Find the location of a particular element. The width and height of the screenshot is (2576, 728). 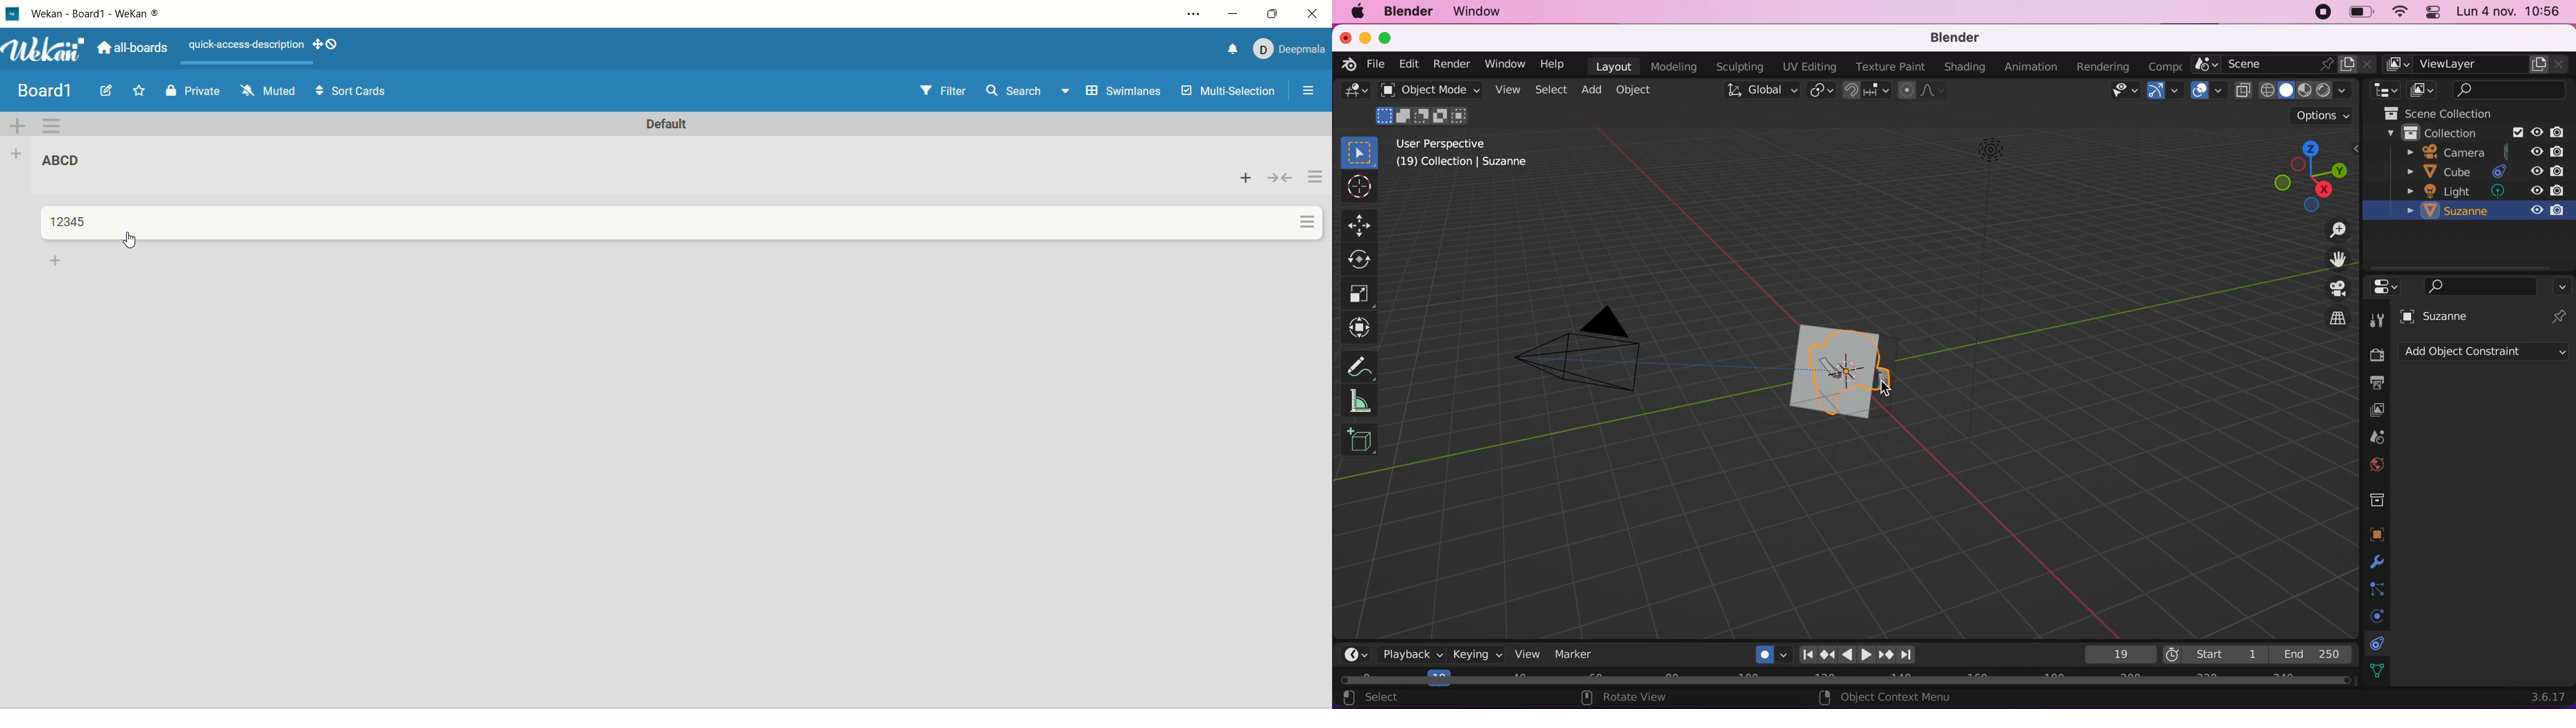

constraints is located at coordinates (2378, 641).